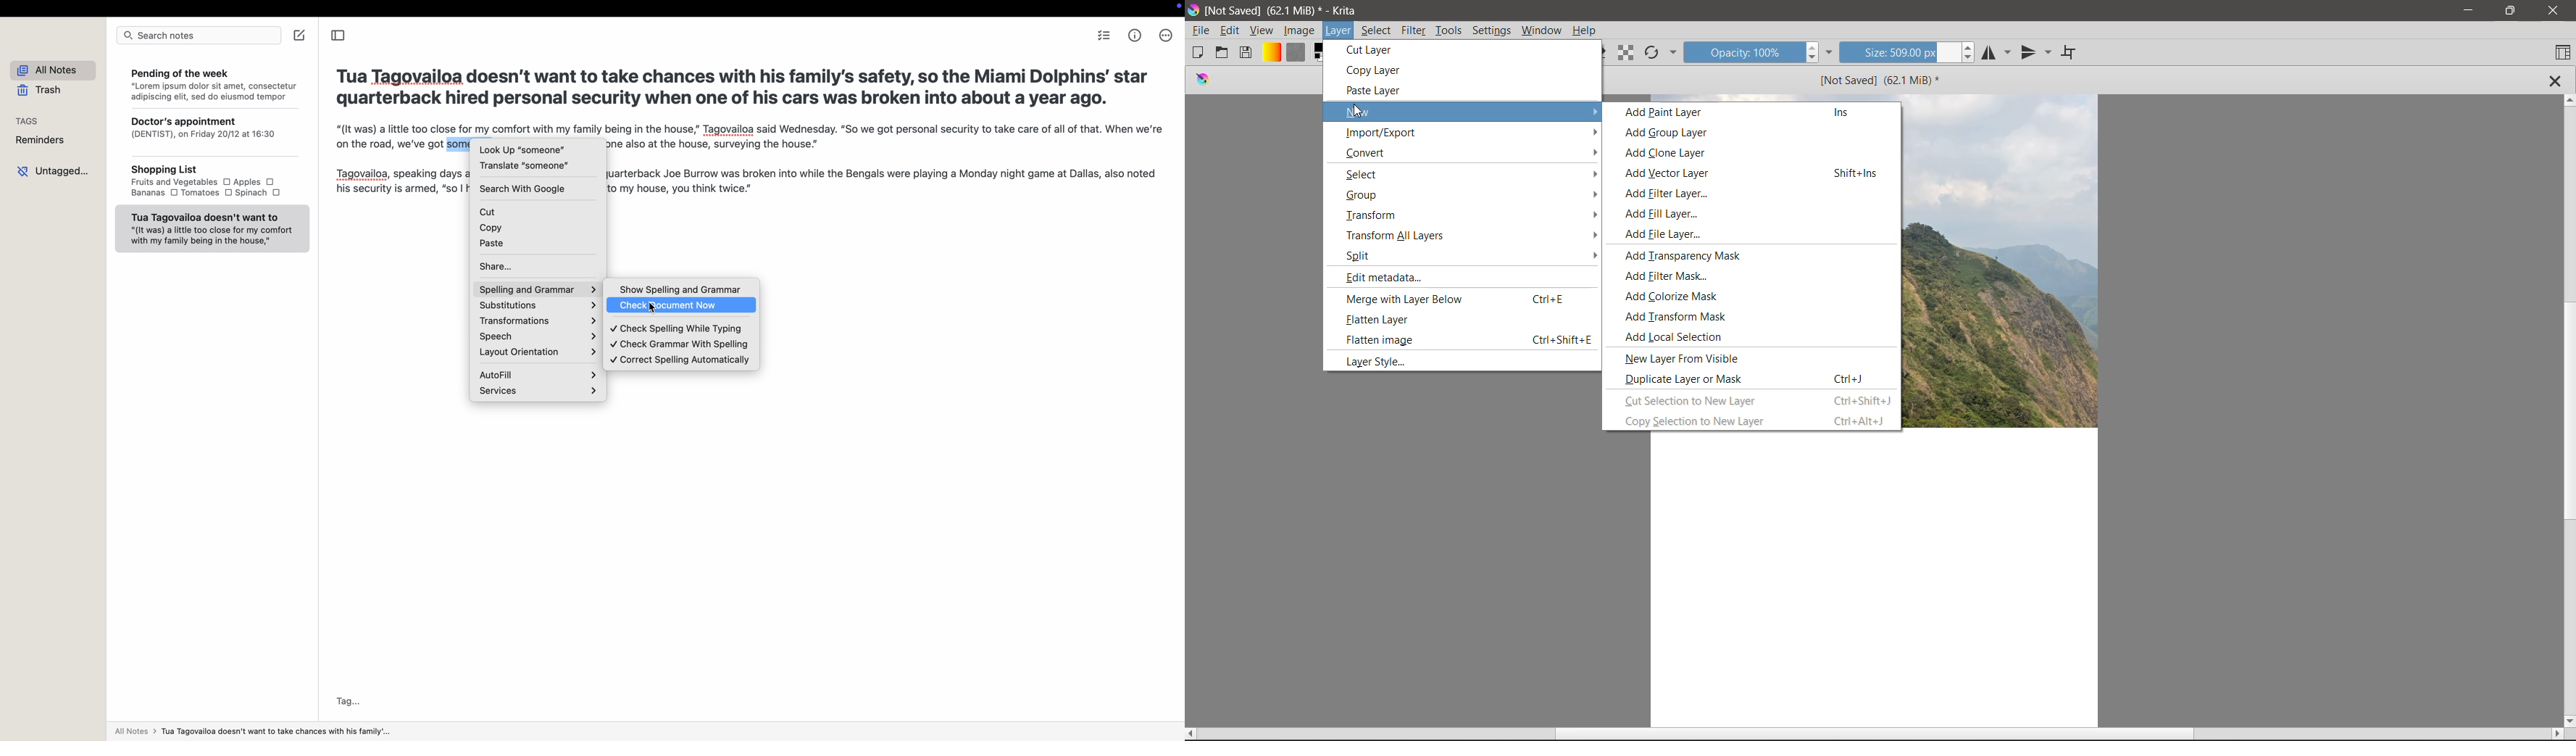 This screenshot has height=756, width=2576. What do you see at coordinates (1203, 81) in the screenshot?
I see `logo` at bounding box center [1203, 81].